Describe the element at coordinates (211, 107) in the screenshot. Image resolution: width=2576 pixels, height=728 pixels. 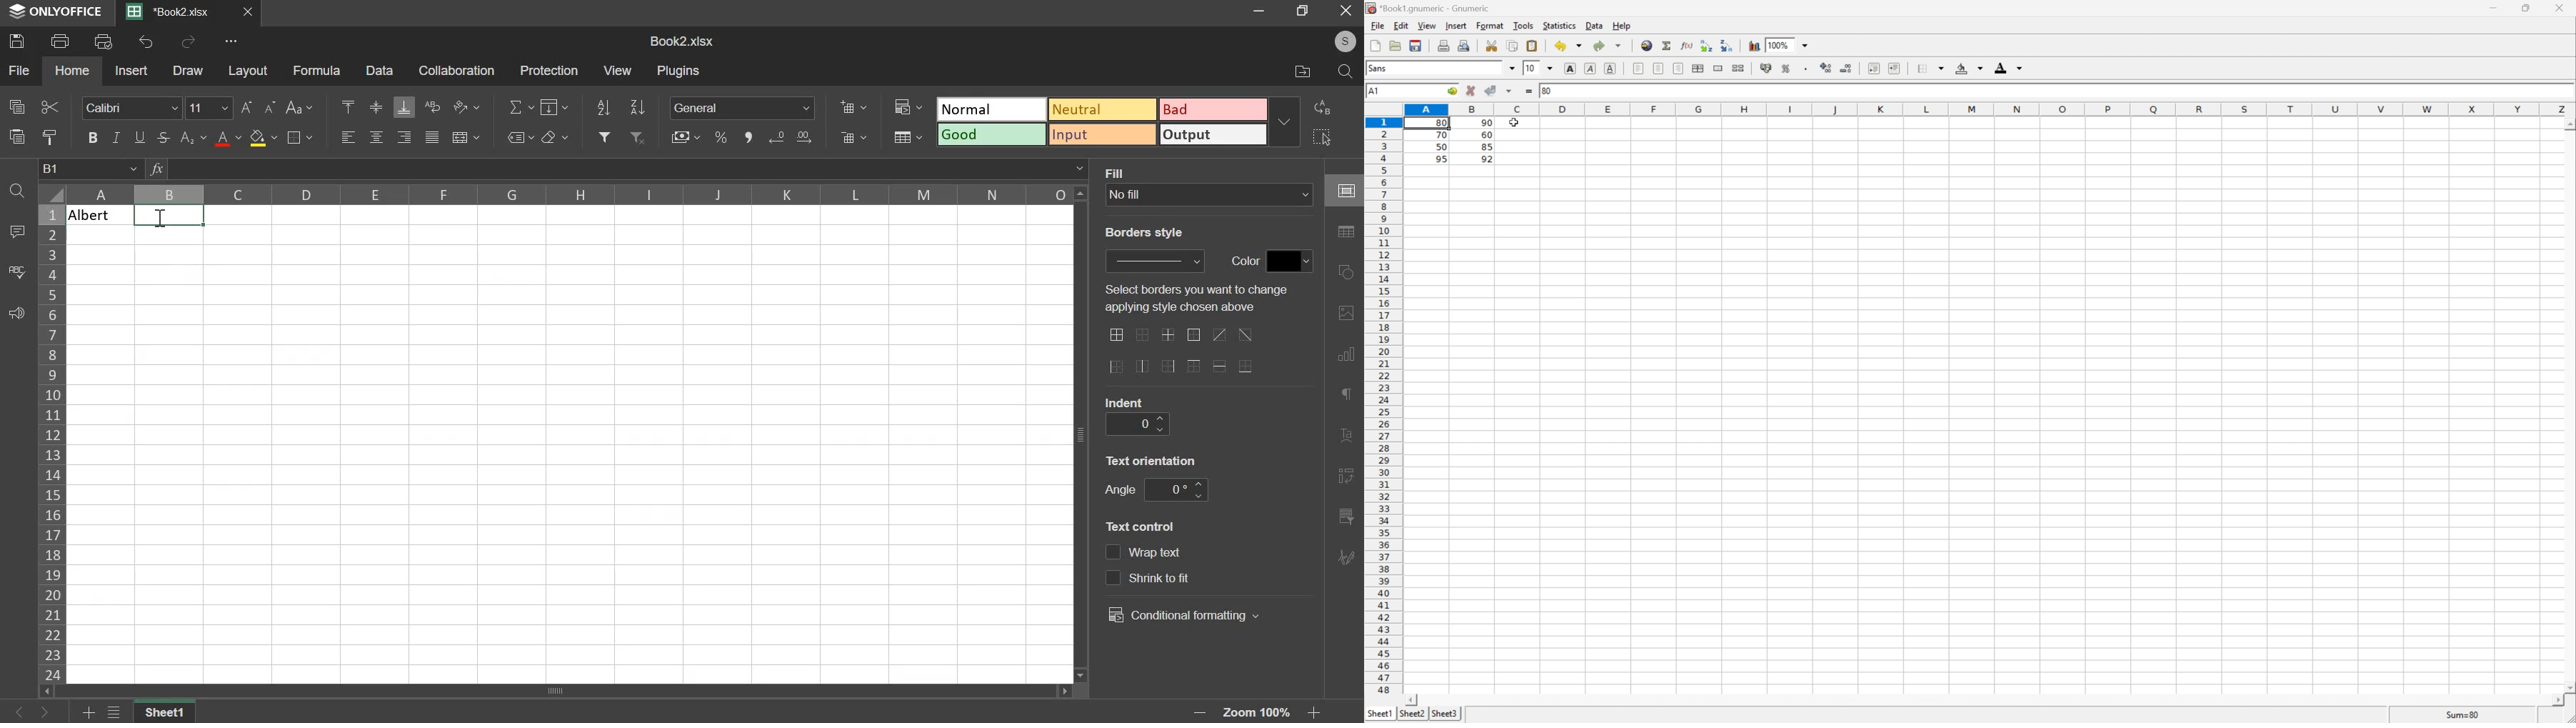
I see `font size` at that location.